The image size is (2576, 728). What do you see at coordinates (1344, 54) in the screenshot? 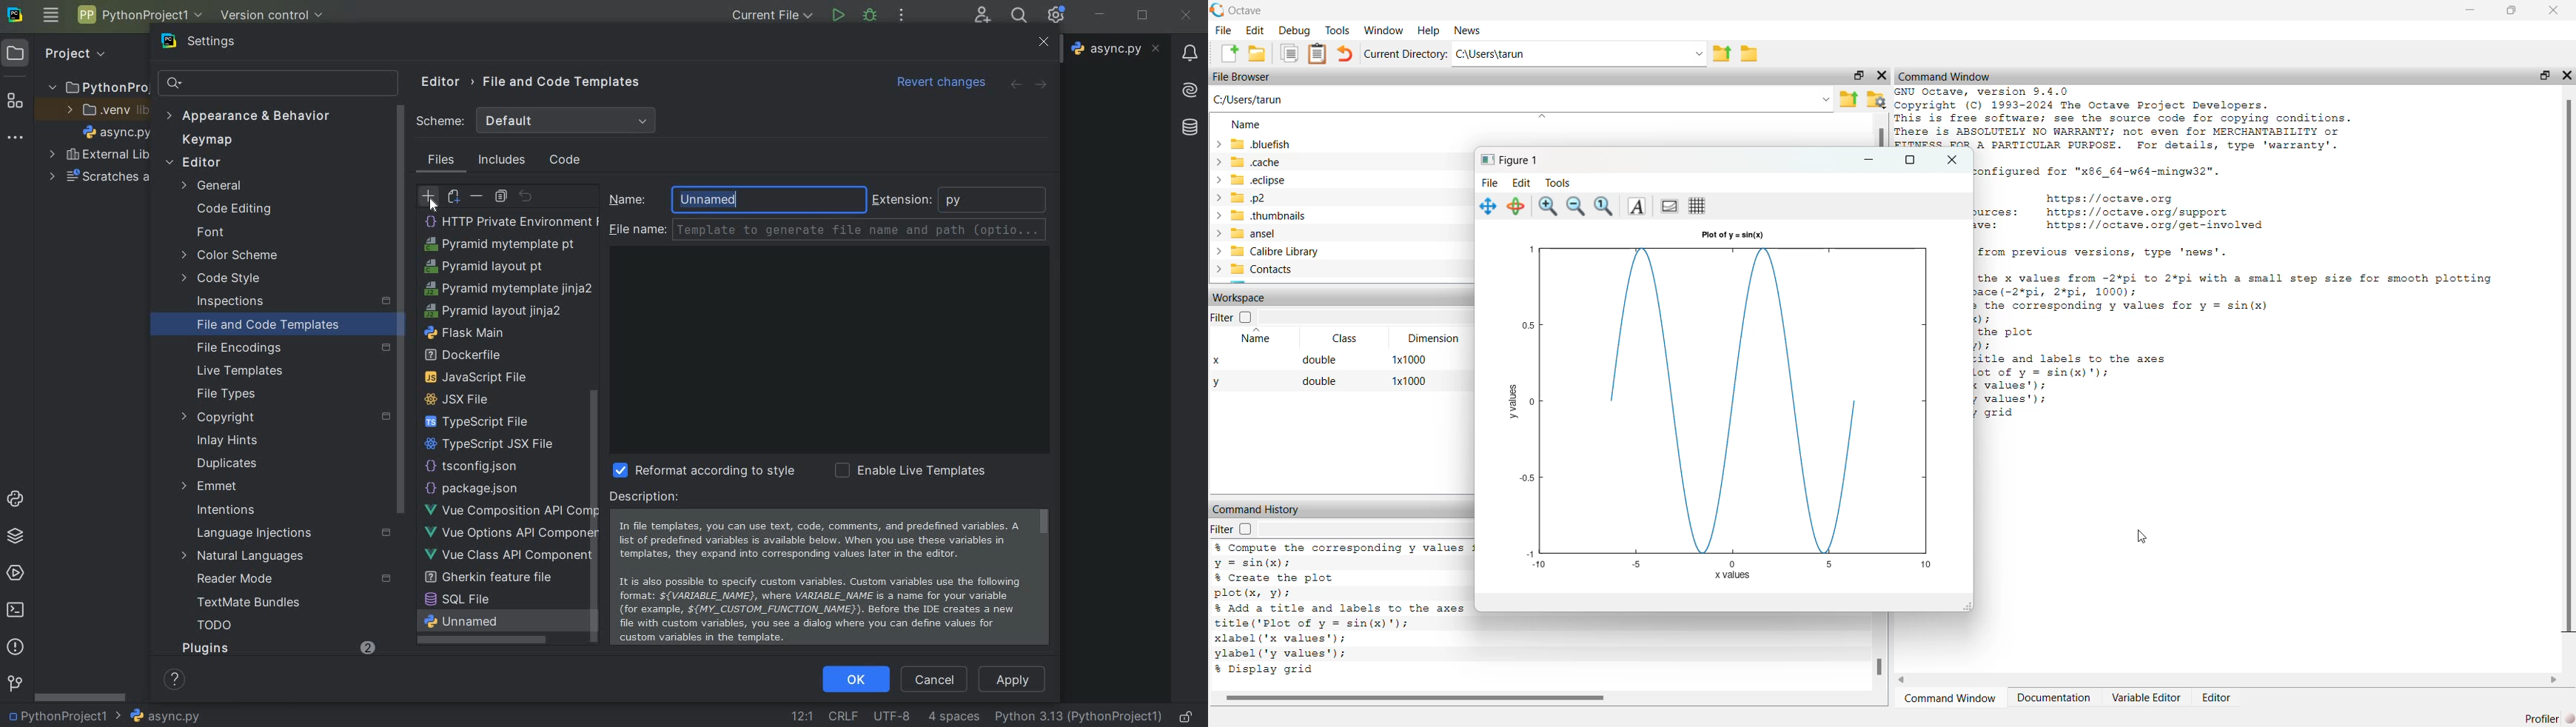
I see `undo` at bounding box center [1344, 54].